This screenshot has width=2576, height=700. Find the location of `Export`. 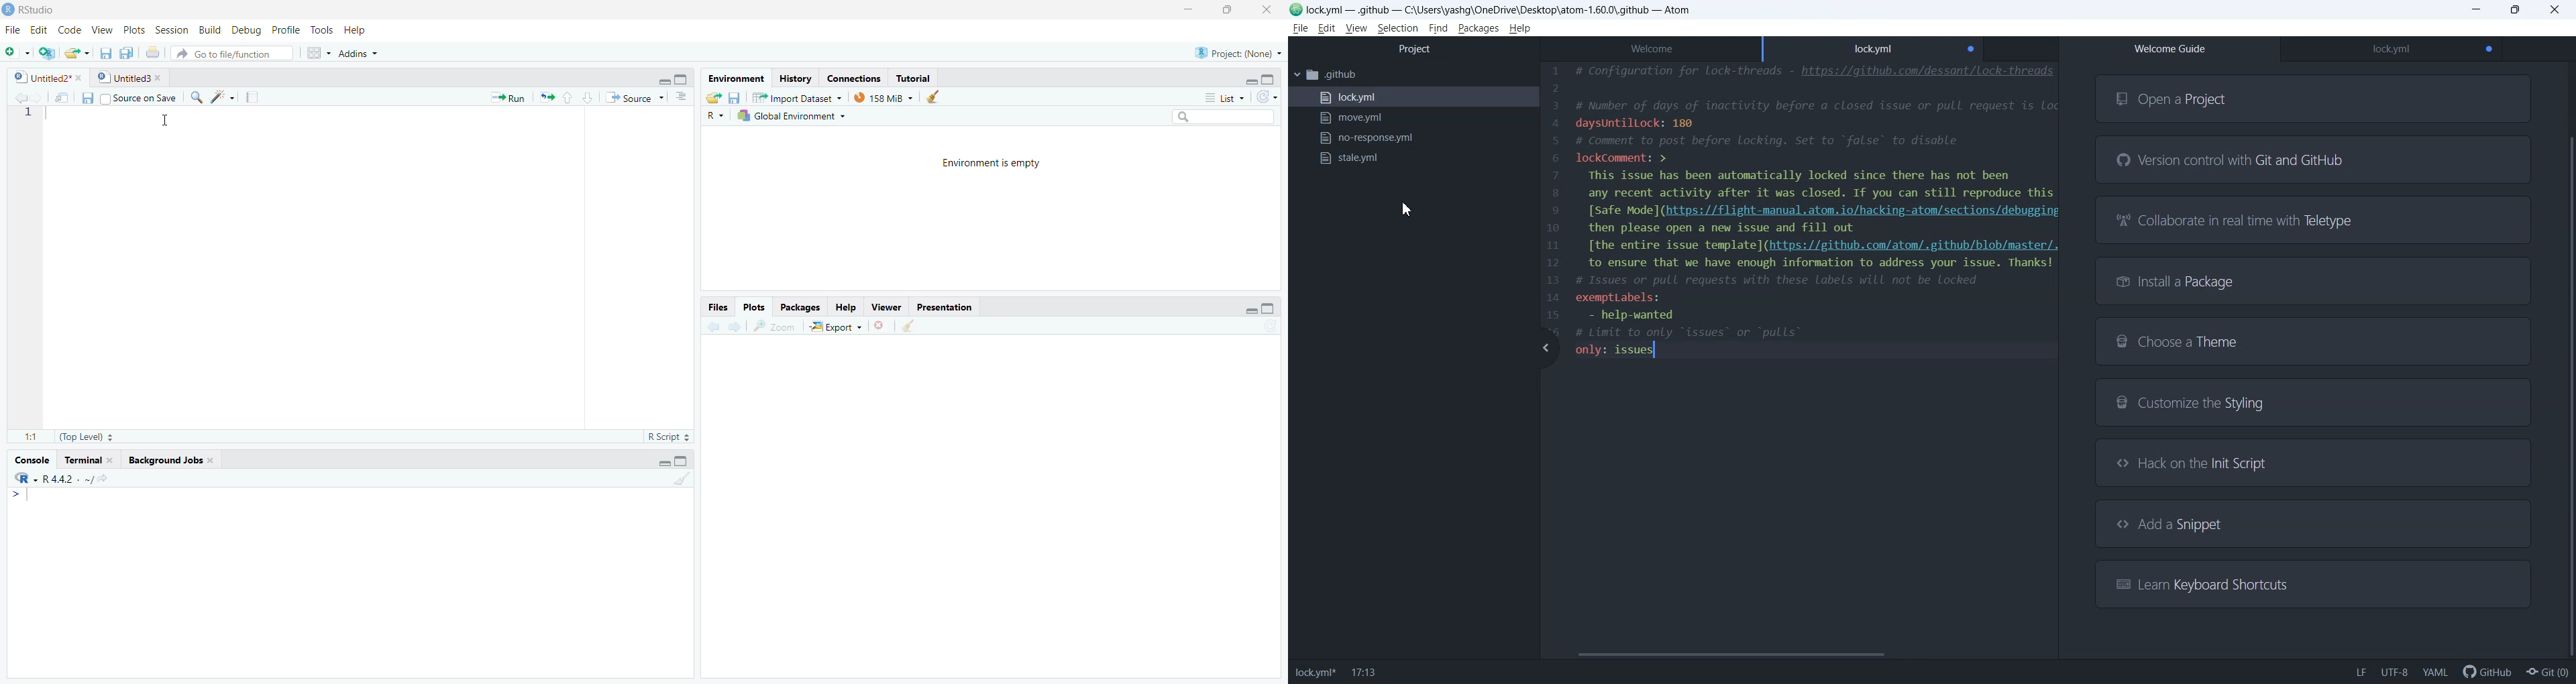

Export is located at coordinates (838, 325).